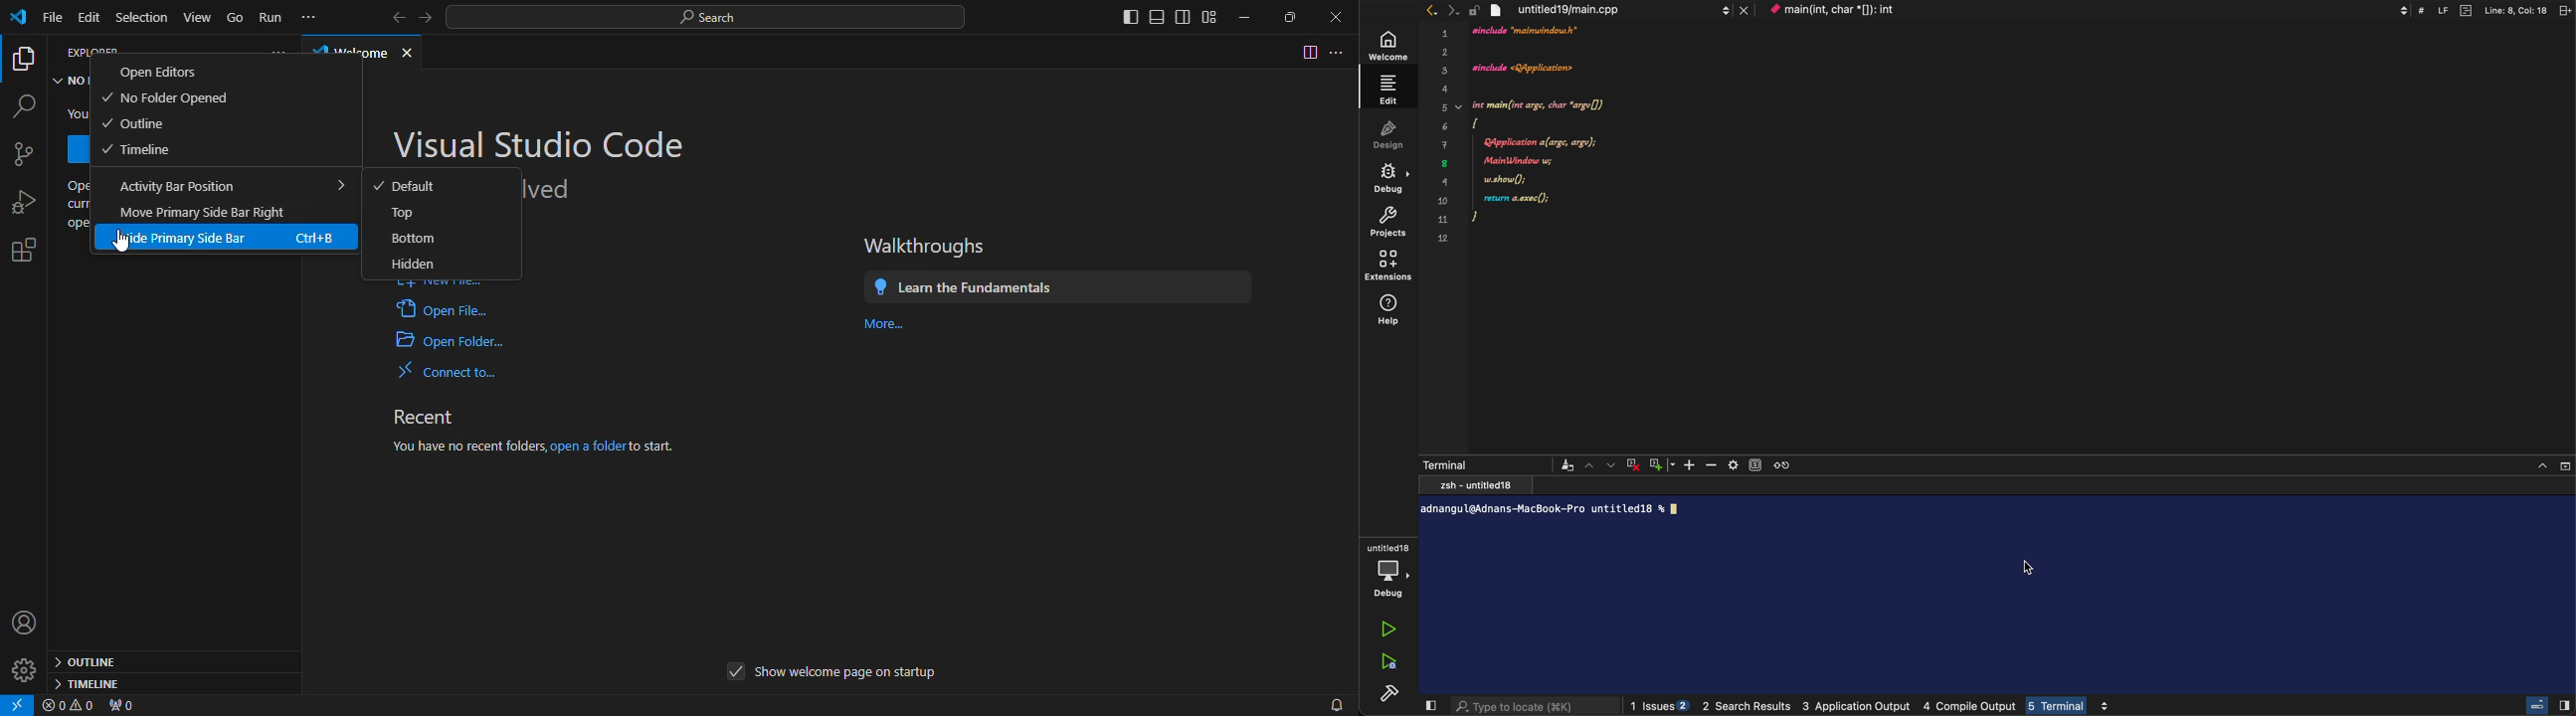 The image size is (2576, 728). Describe the element at coordinates (1526, 704) in the screenshot. I see `searchbar` at that location.